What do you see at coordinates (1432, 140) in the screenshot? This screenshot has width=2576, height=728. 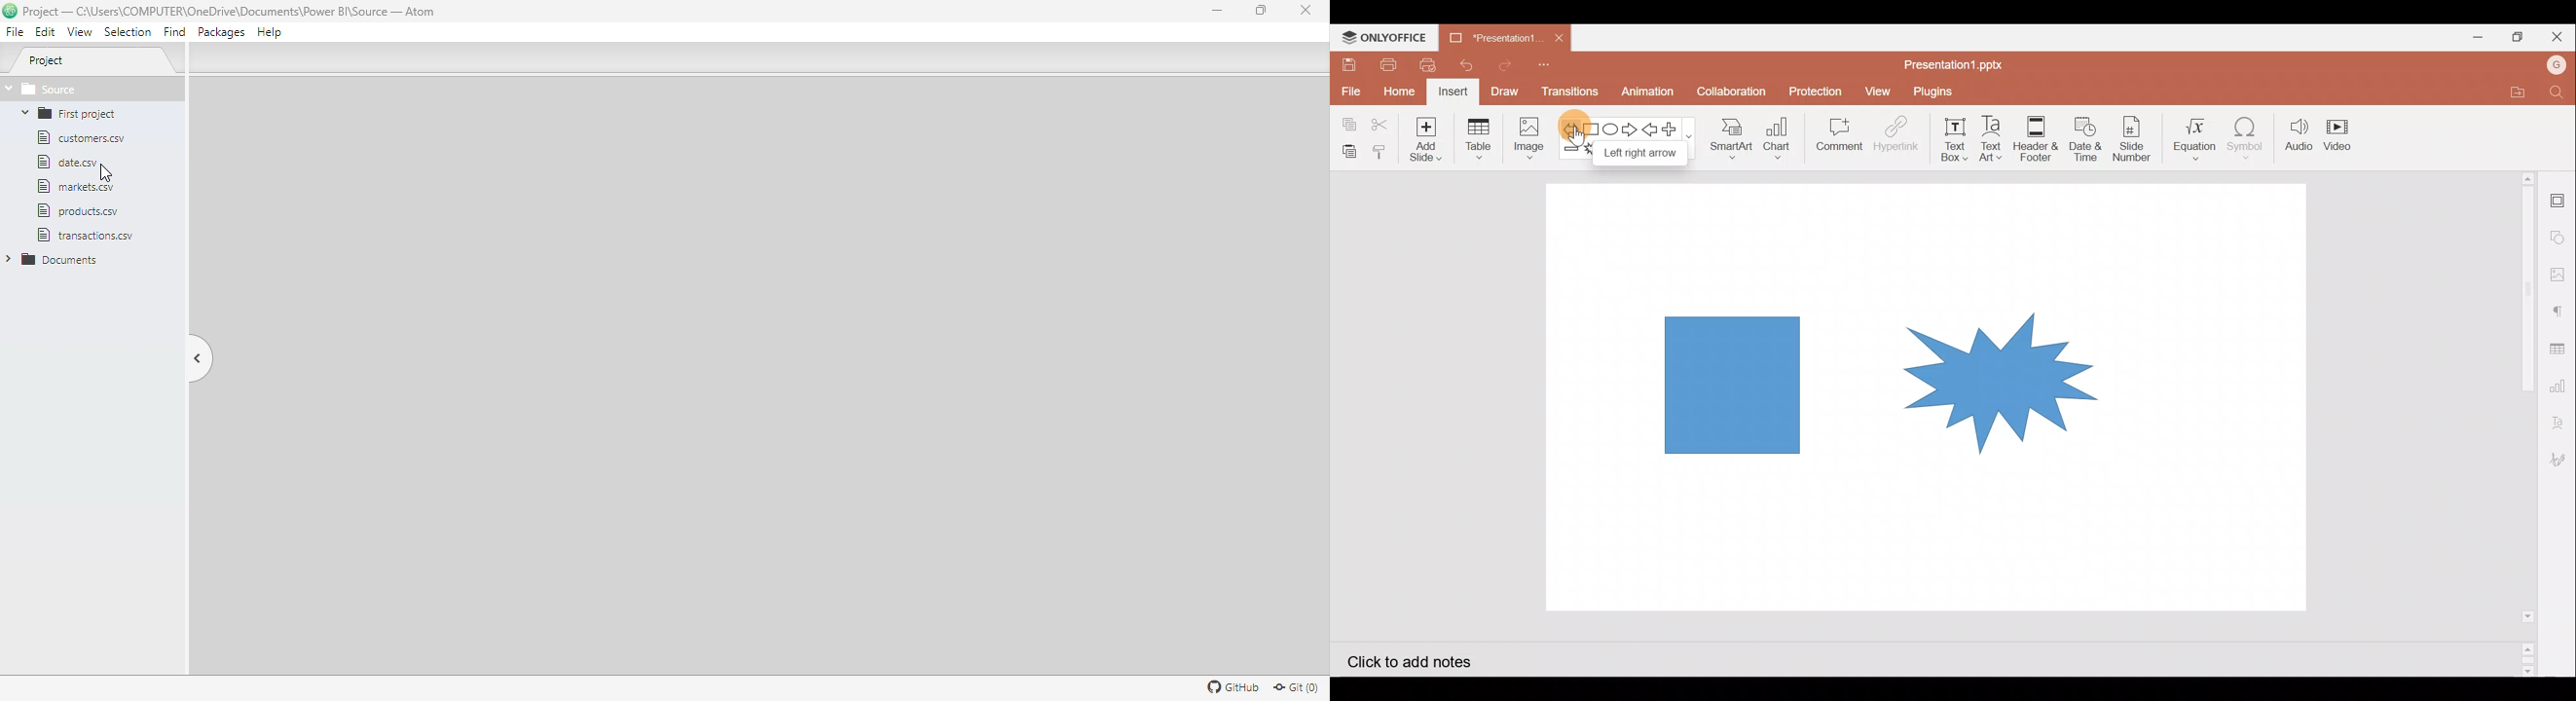 I see `Add slide` at bounding box center [1432, 140].